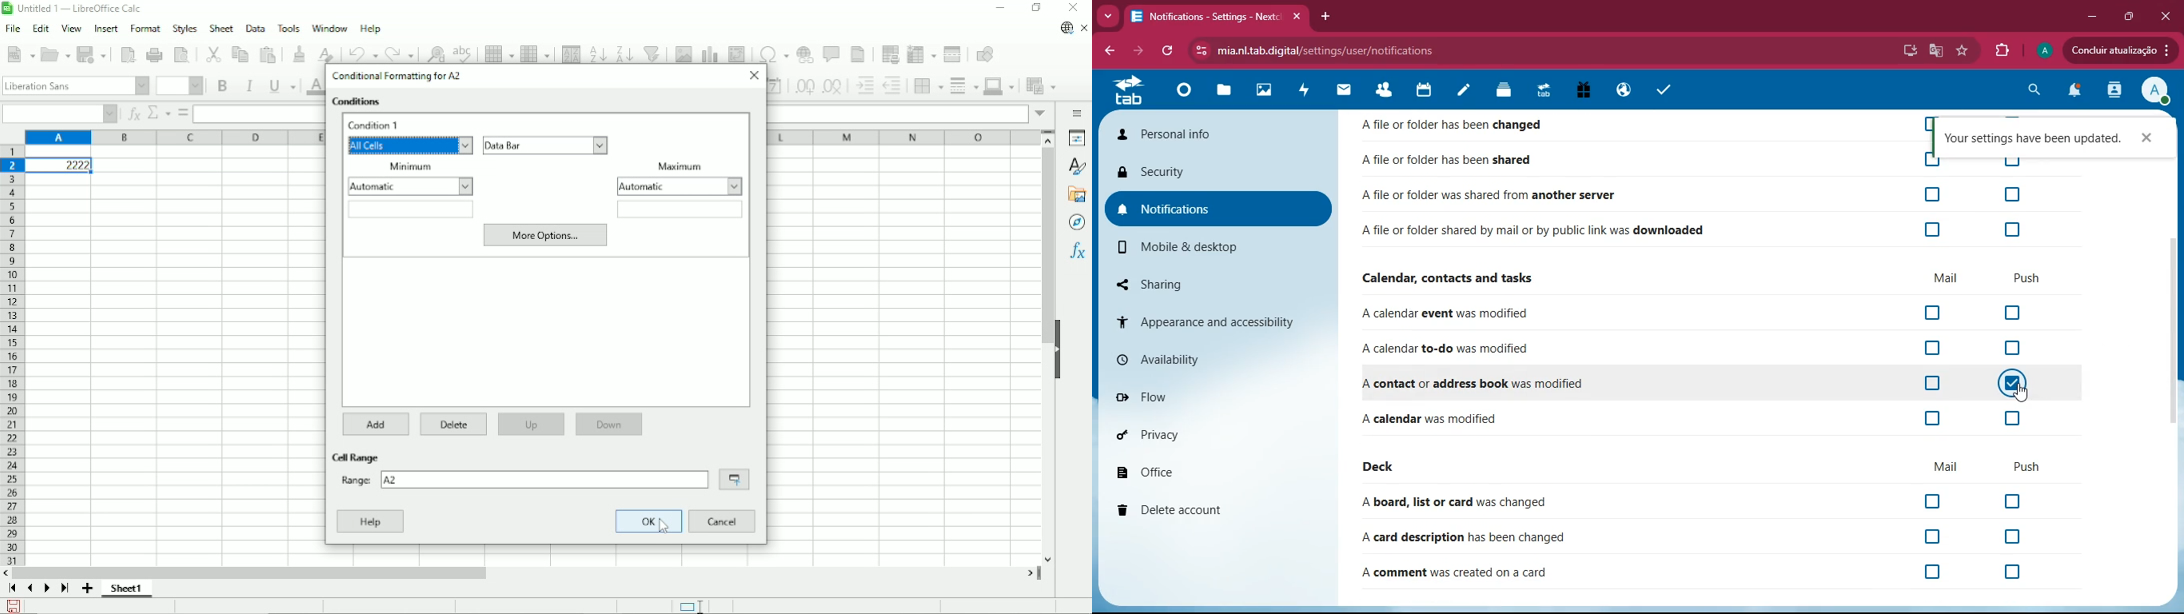  I want to click on Bold, so click(223, 86).